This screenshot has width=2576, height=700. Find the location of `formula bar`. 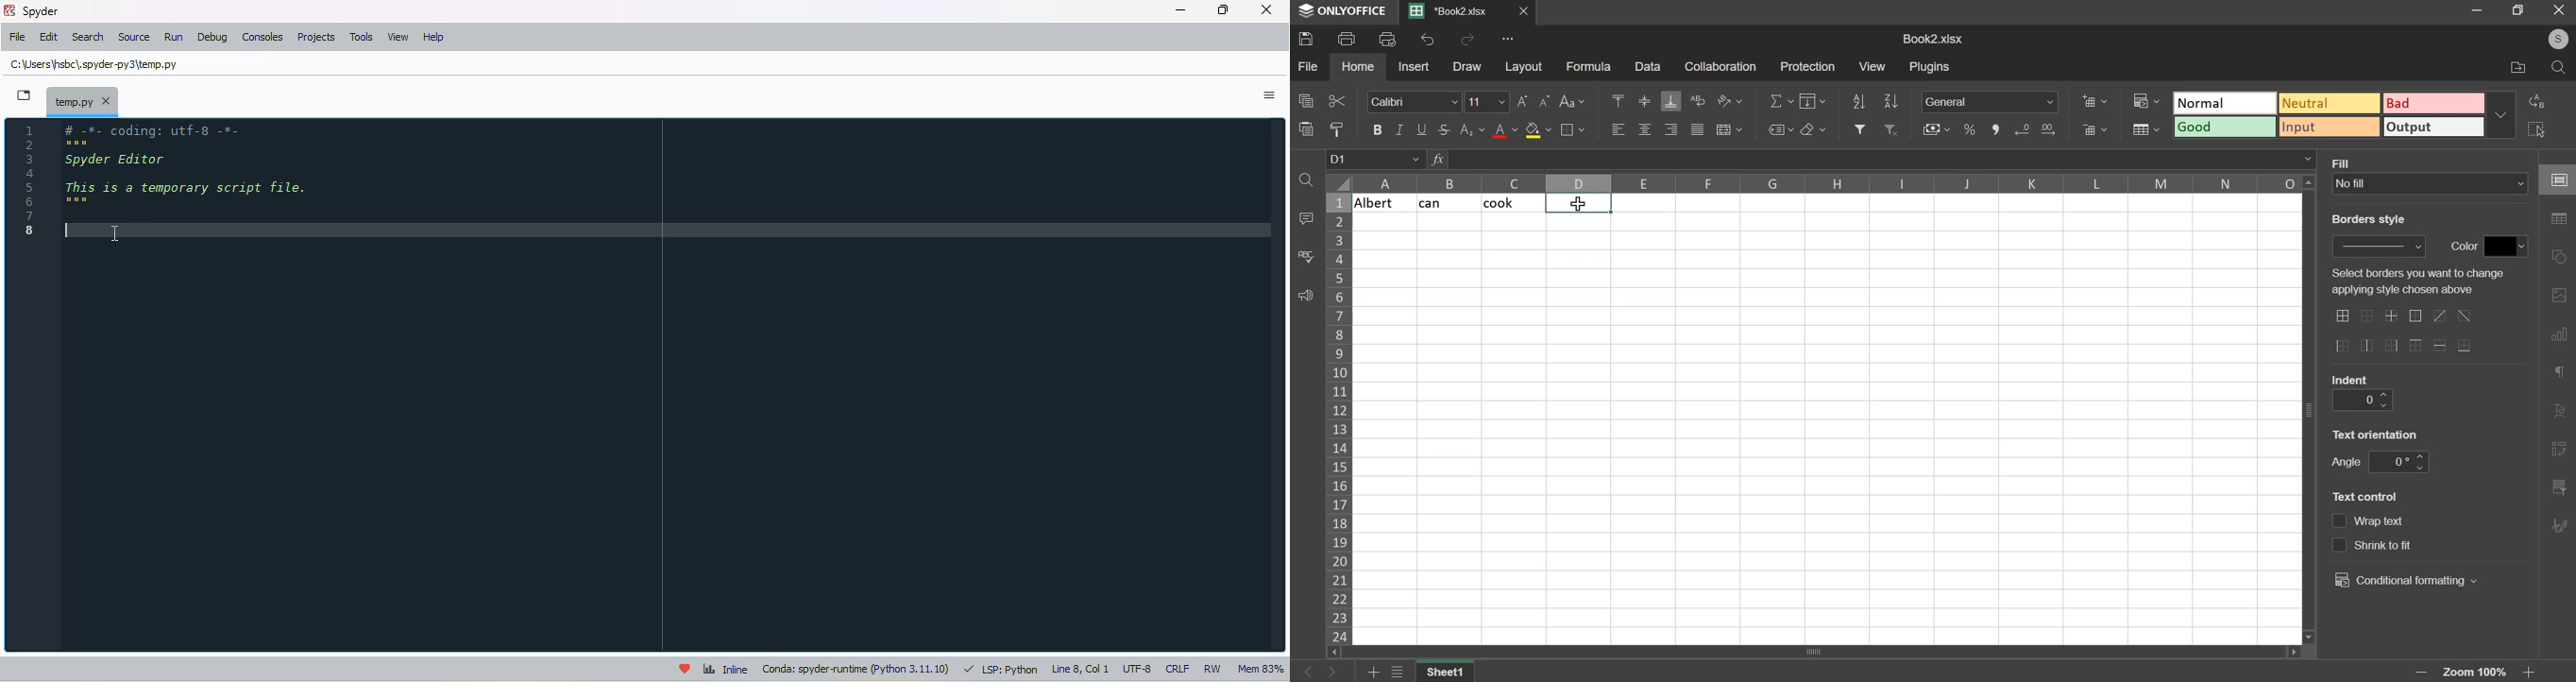

formula bar is located at coordinates (1883, 159).